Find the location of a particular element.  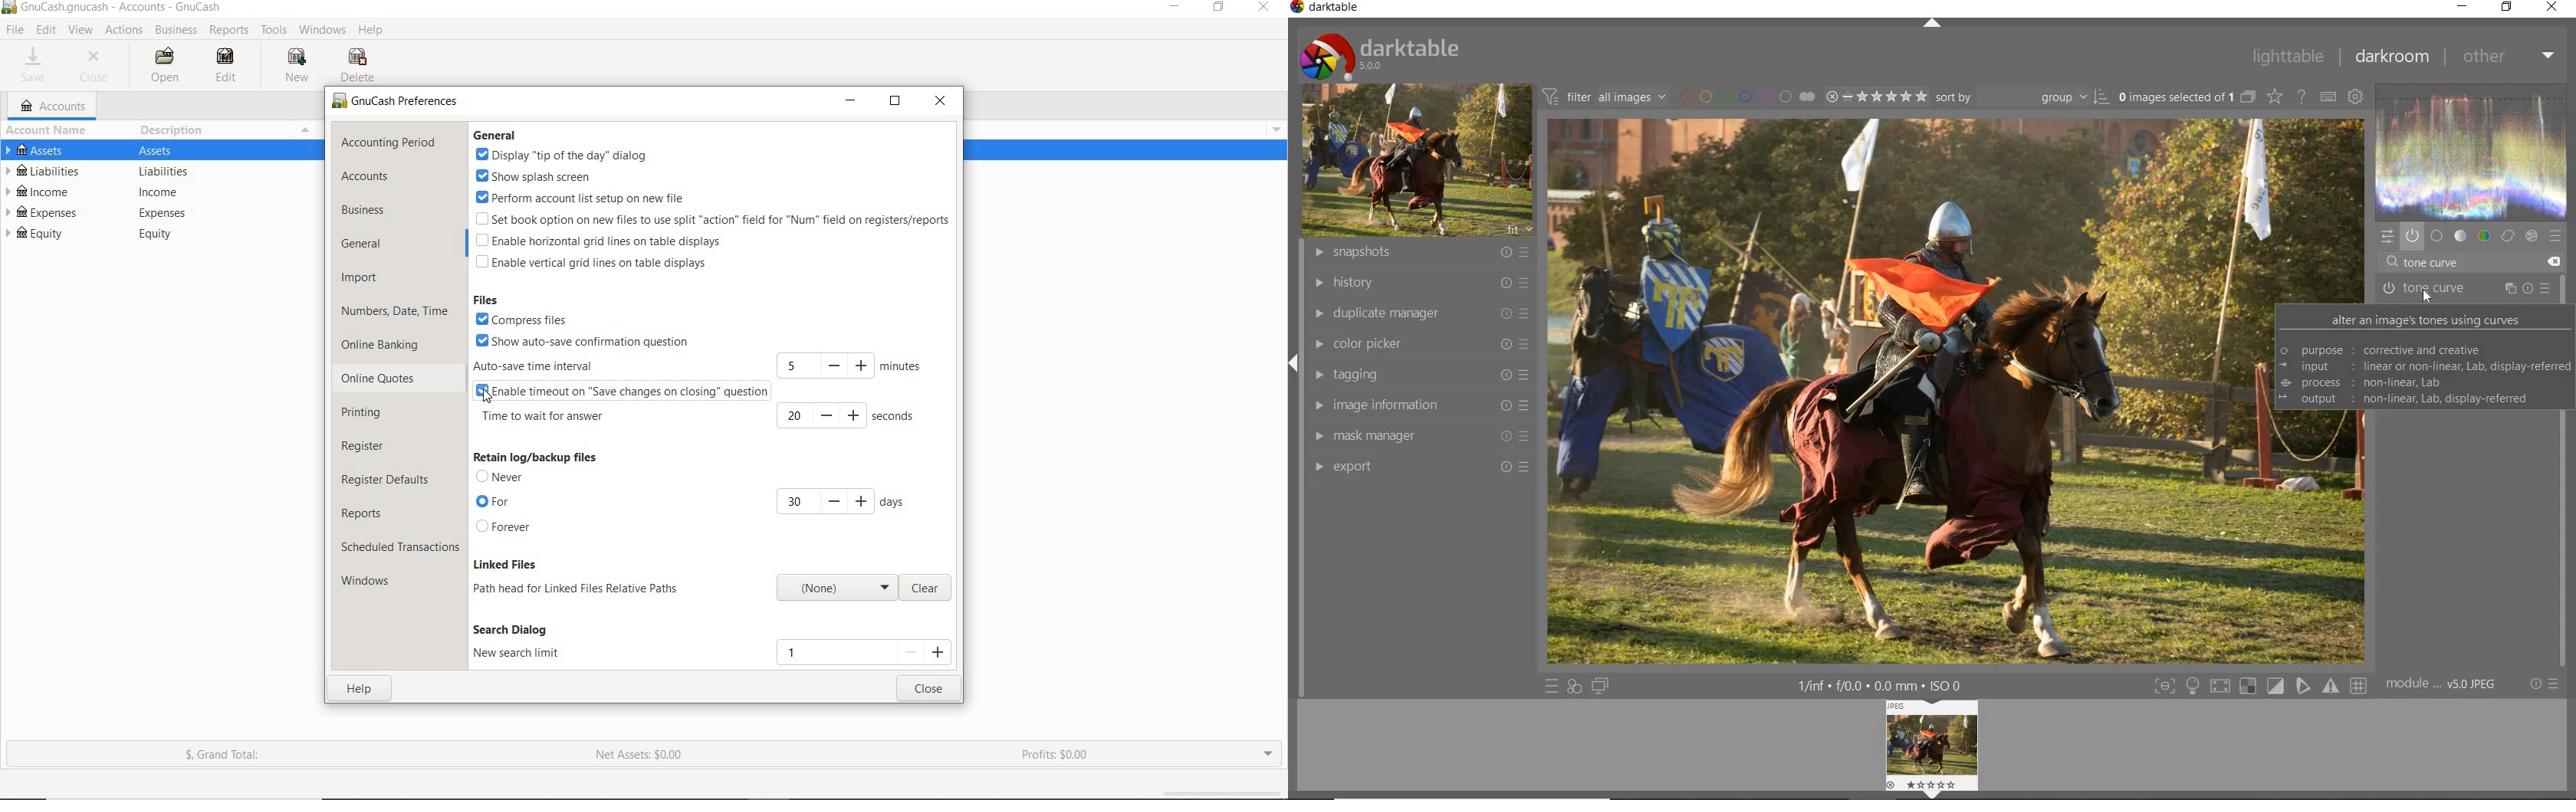

GRAND TOTAL is located at coordinates (222, 756).